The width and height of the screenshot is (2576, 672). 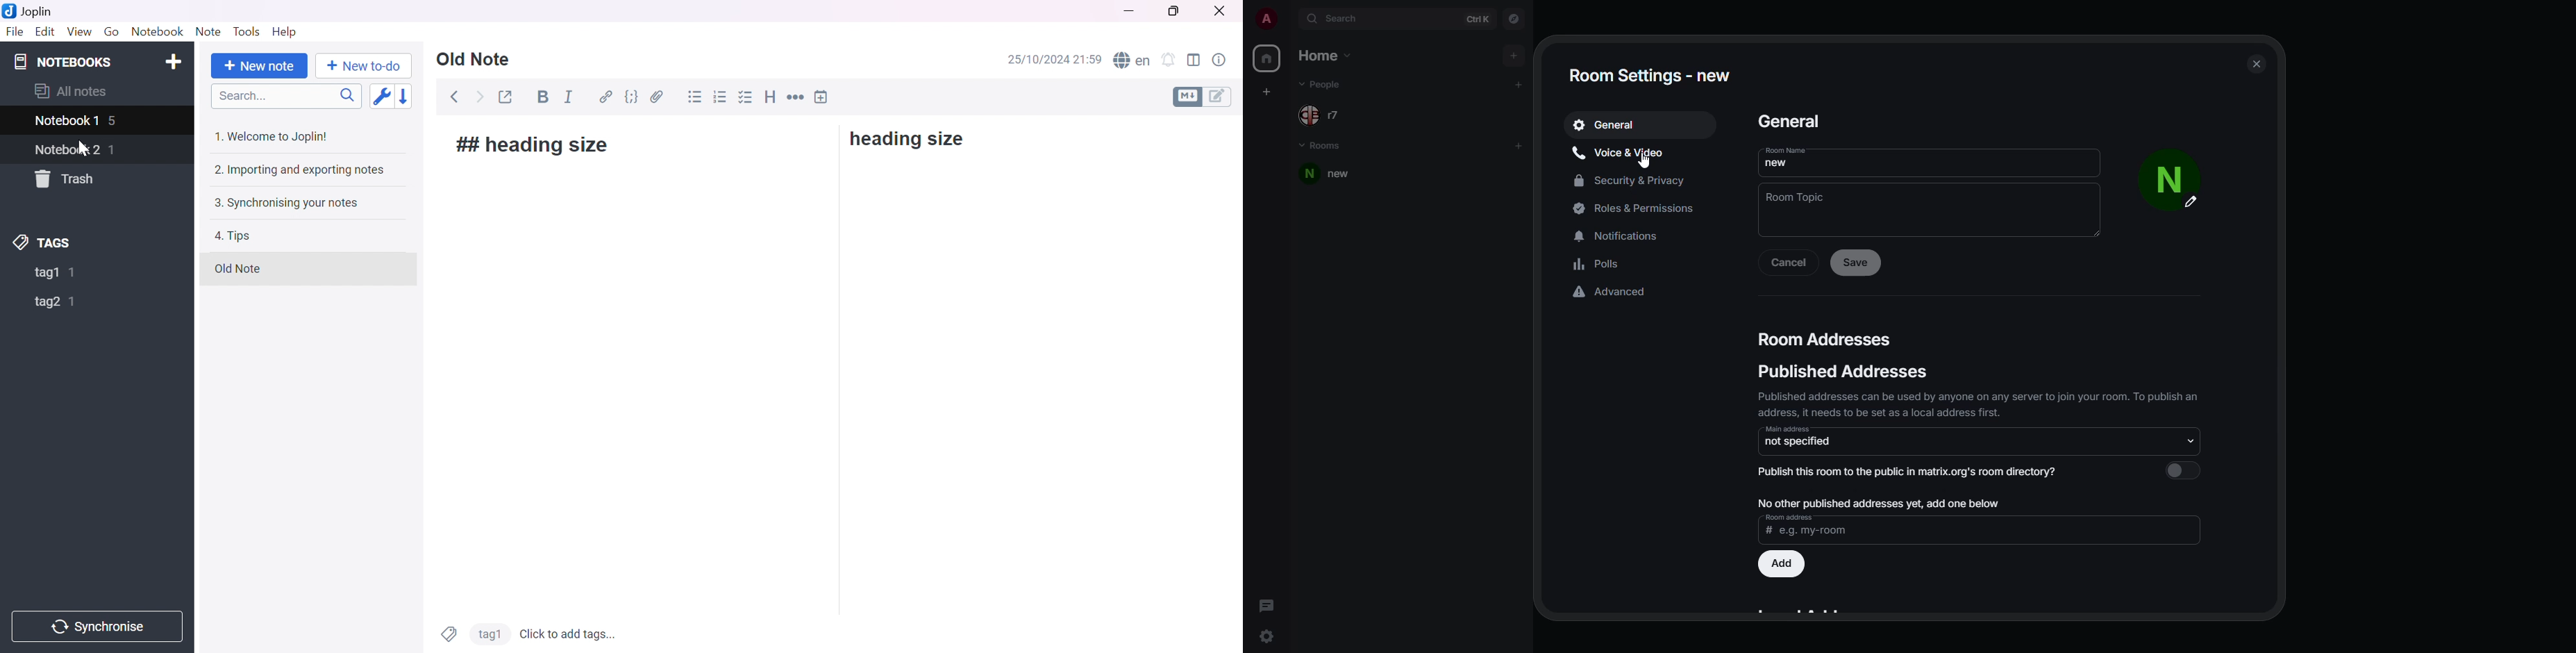 What do you see at coordinates (822, 96) in the screenshot?
I see `Insert time` at bounding box center [822, 96].